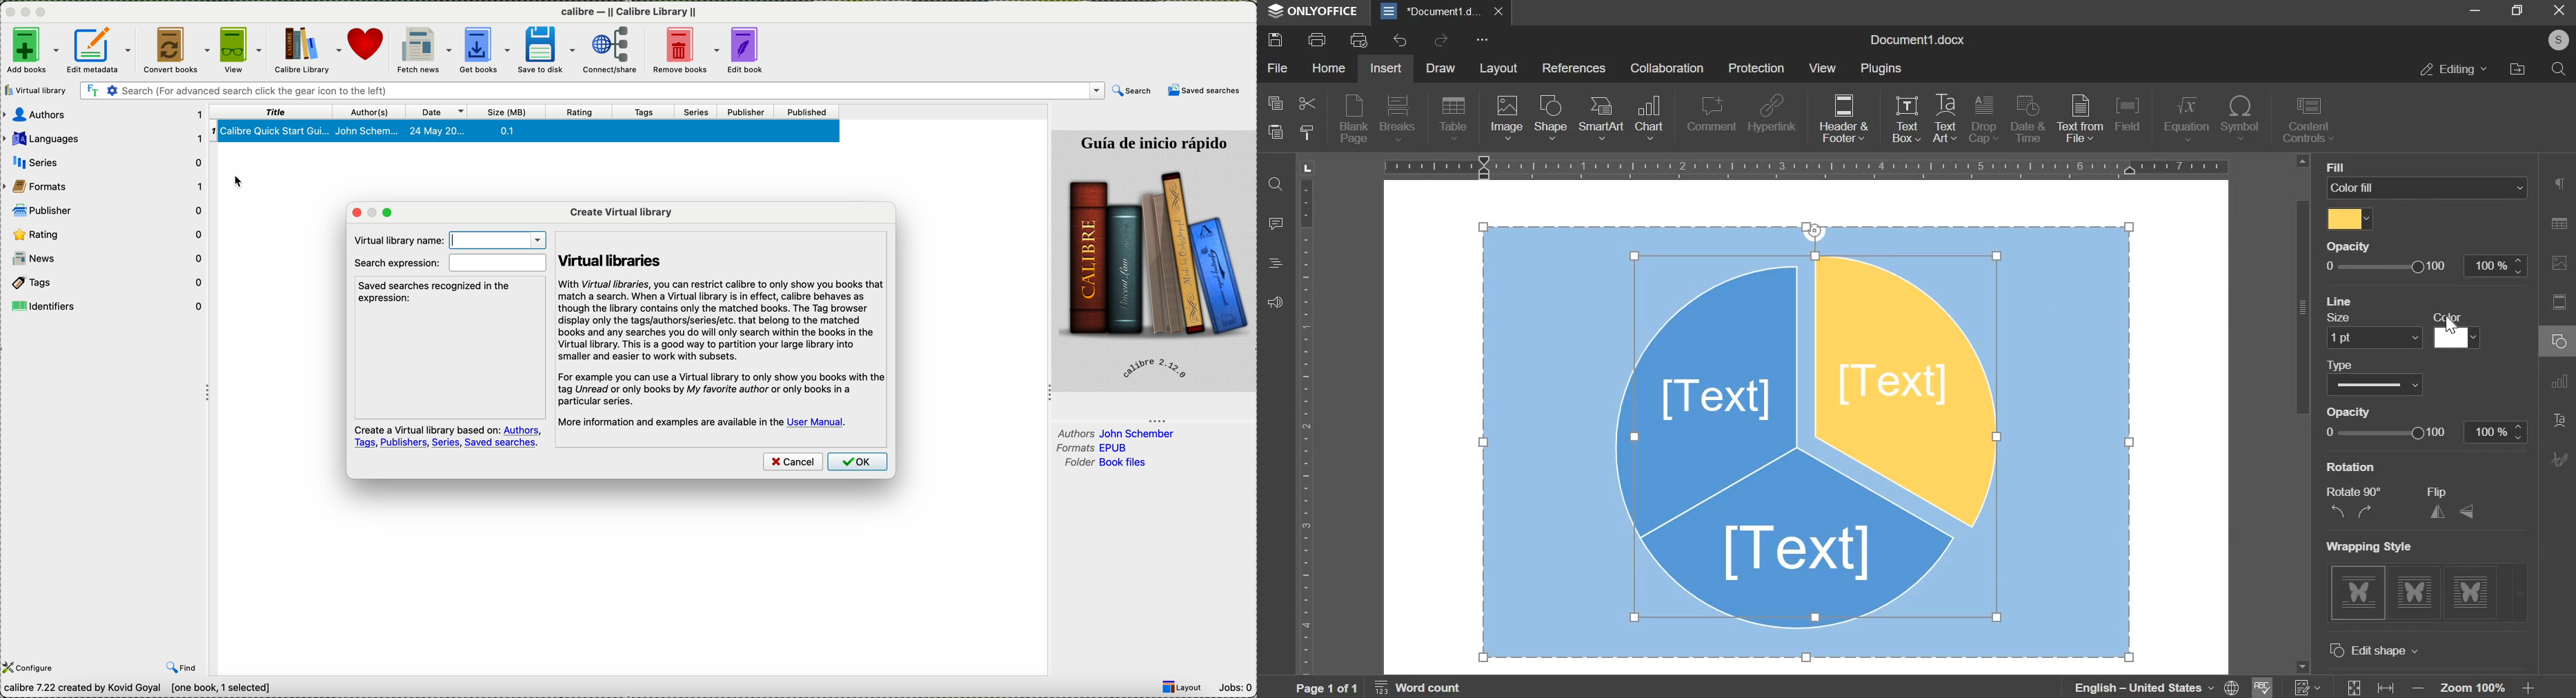  Describe the element at coordinates (1205, 91) in the screenshot. I see `saved searches` at that location.